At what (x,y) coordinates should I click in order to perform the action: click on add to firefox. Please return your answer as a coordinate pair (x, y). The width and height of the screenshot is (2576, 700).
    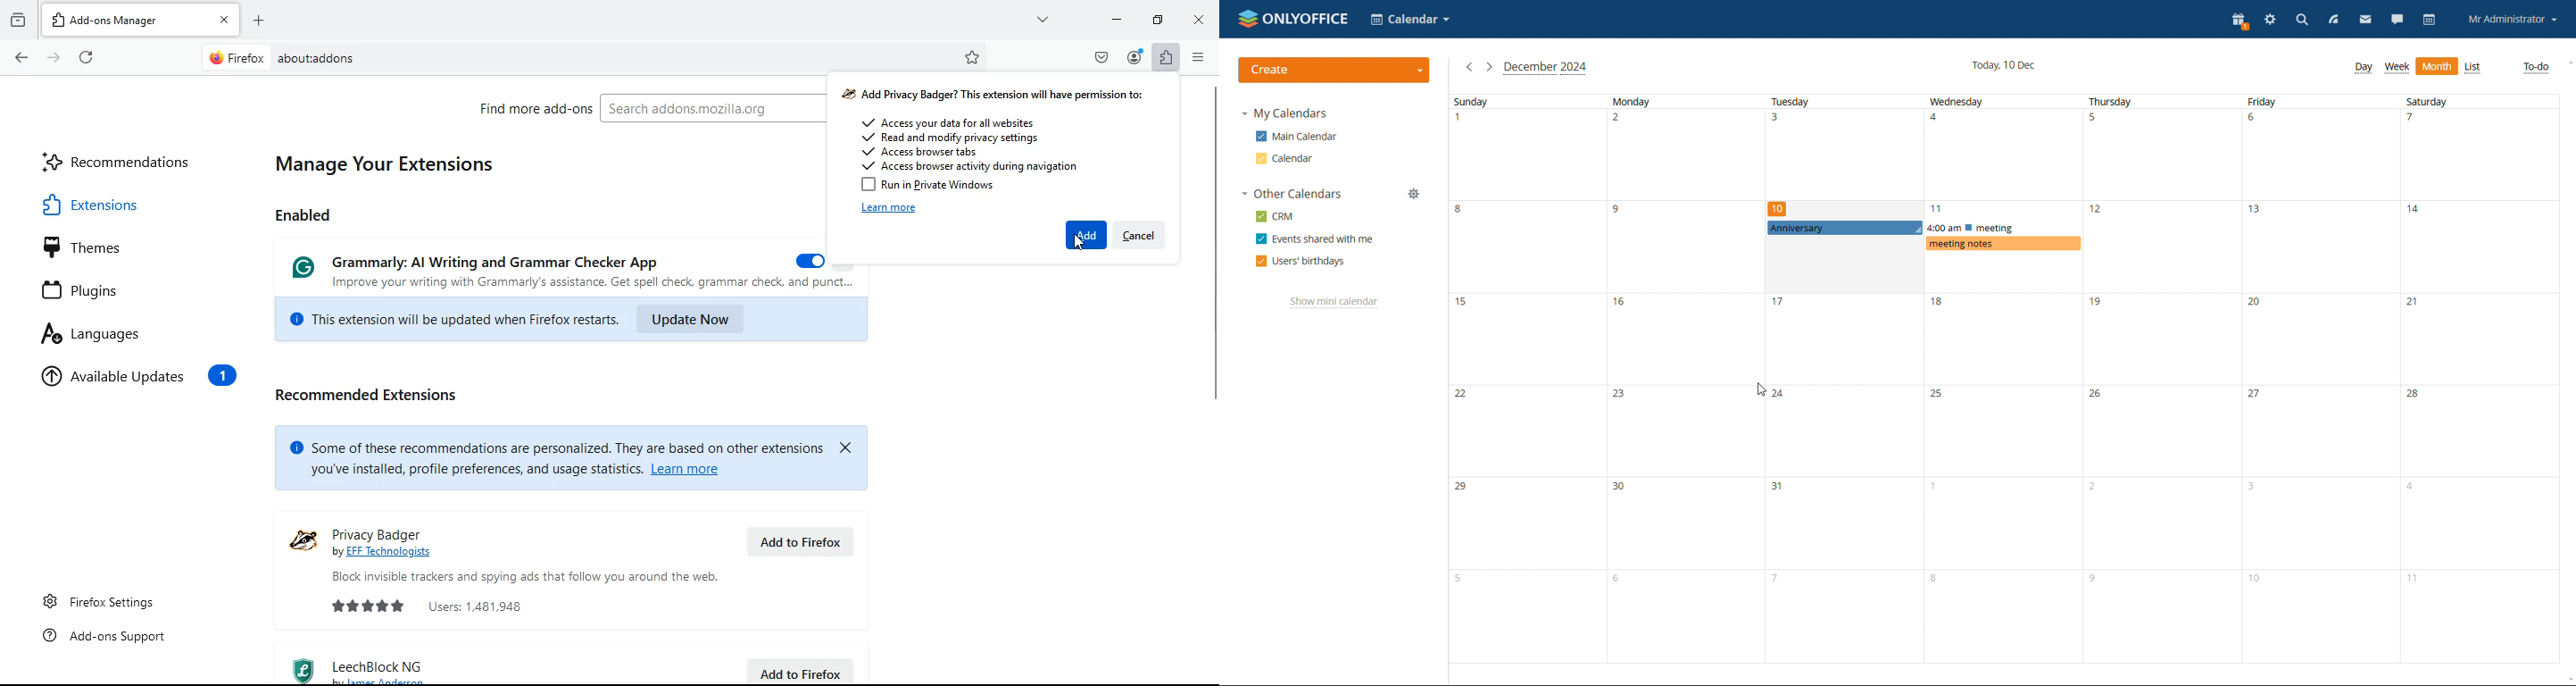
    Looking at the image, I should click on (805, 544).